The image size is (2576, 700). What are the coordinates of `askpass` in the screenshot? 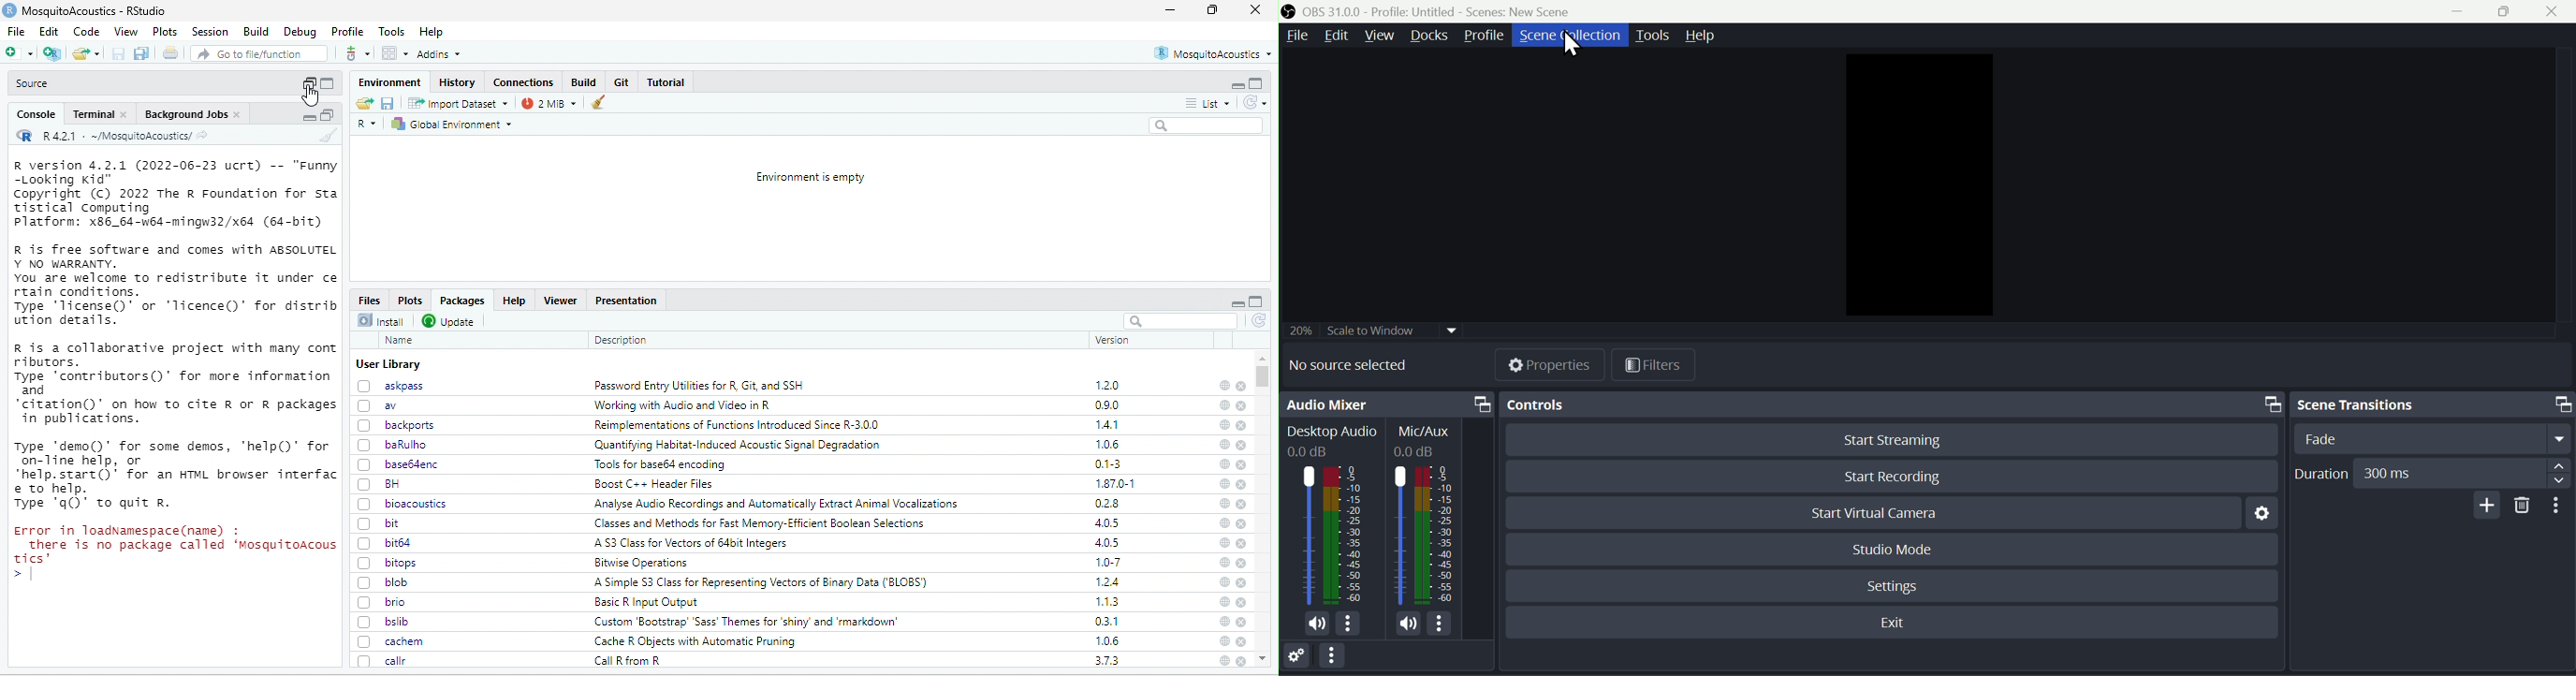 It's located at (388, 385).